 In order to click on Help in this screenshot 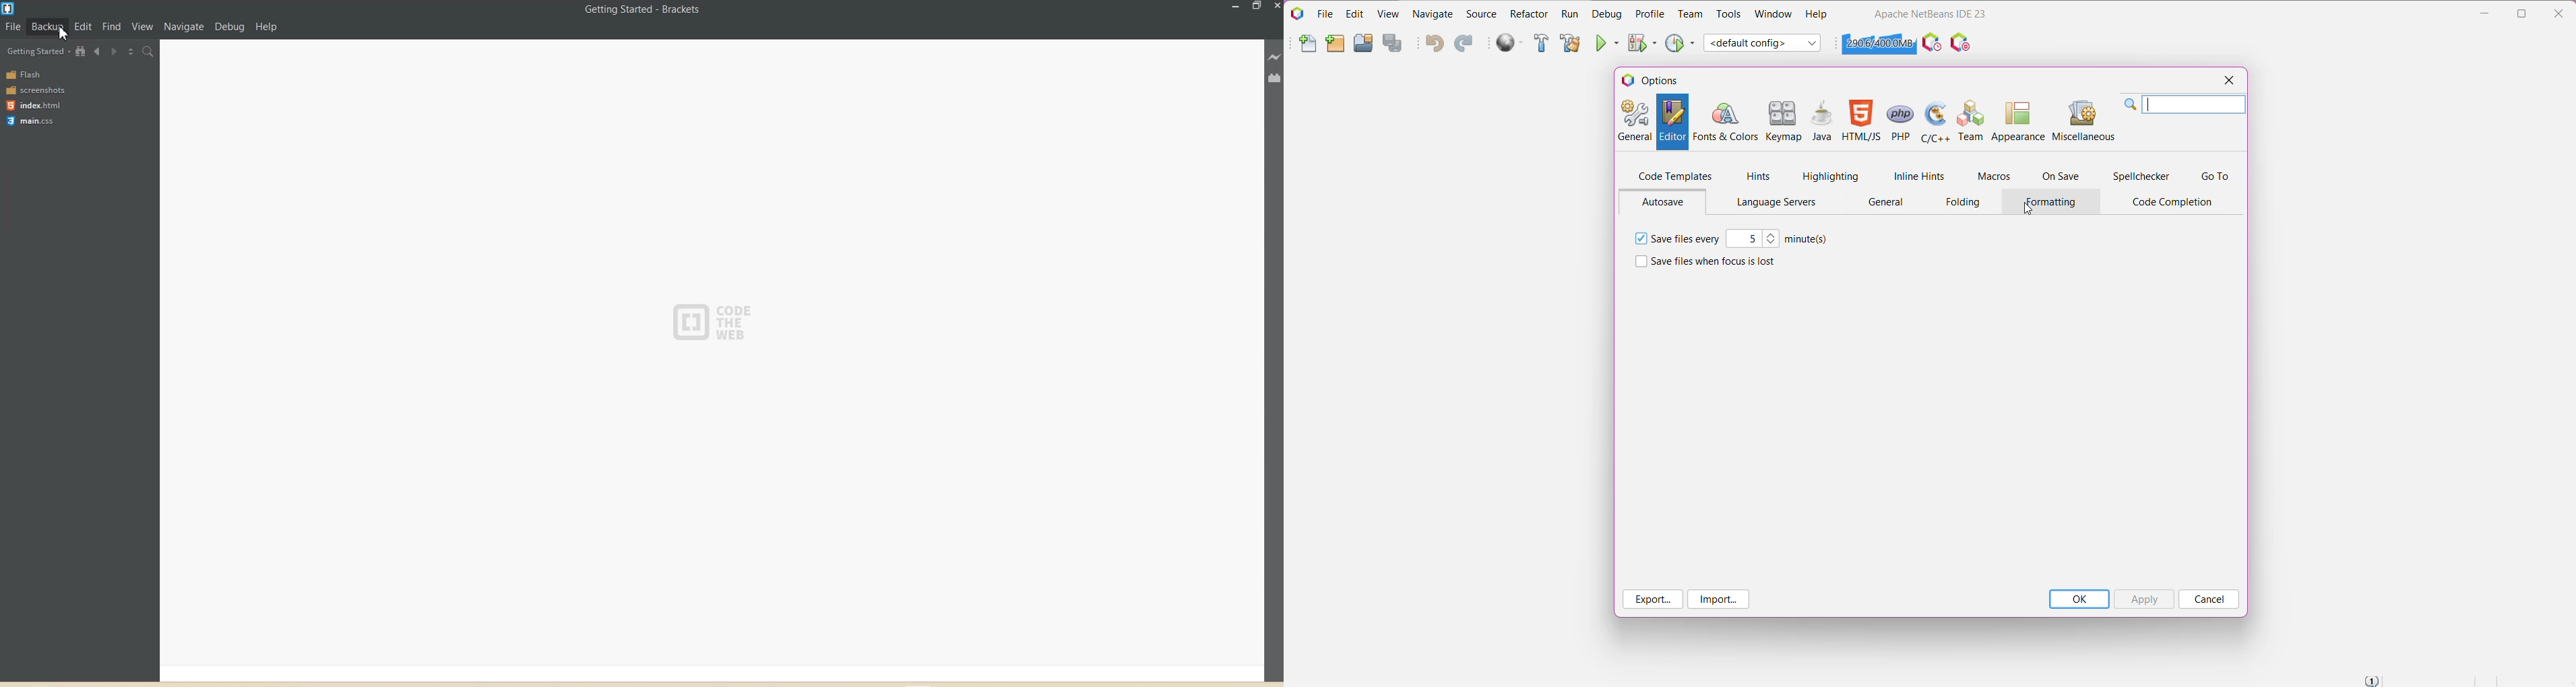, I will do `click(271, 25)`.